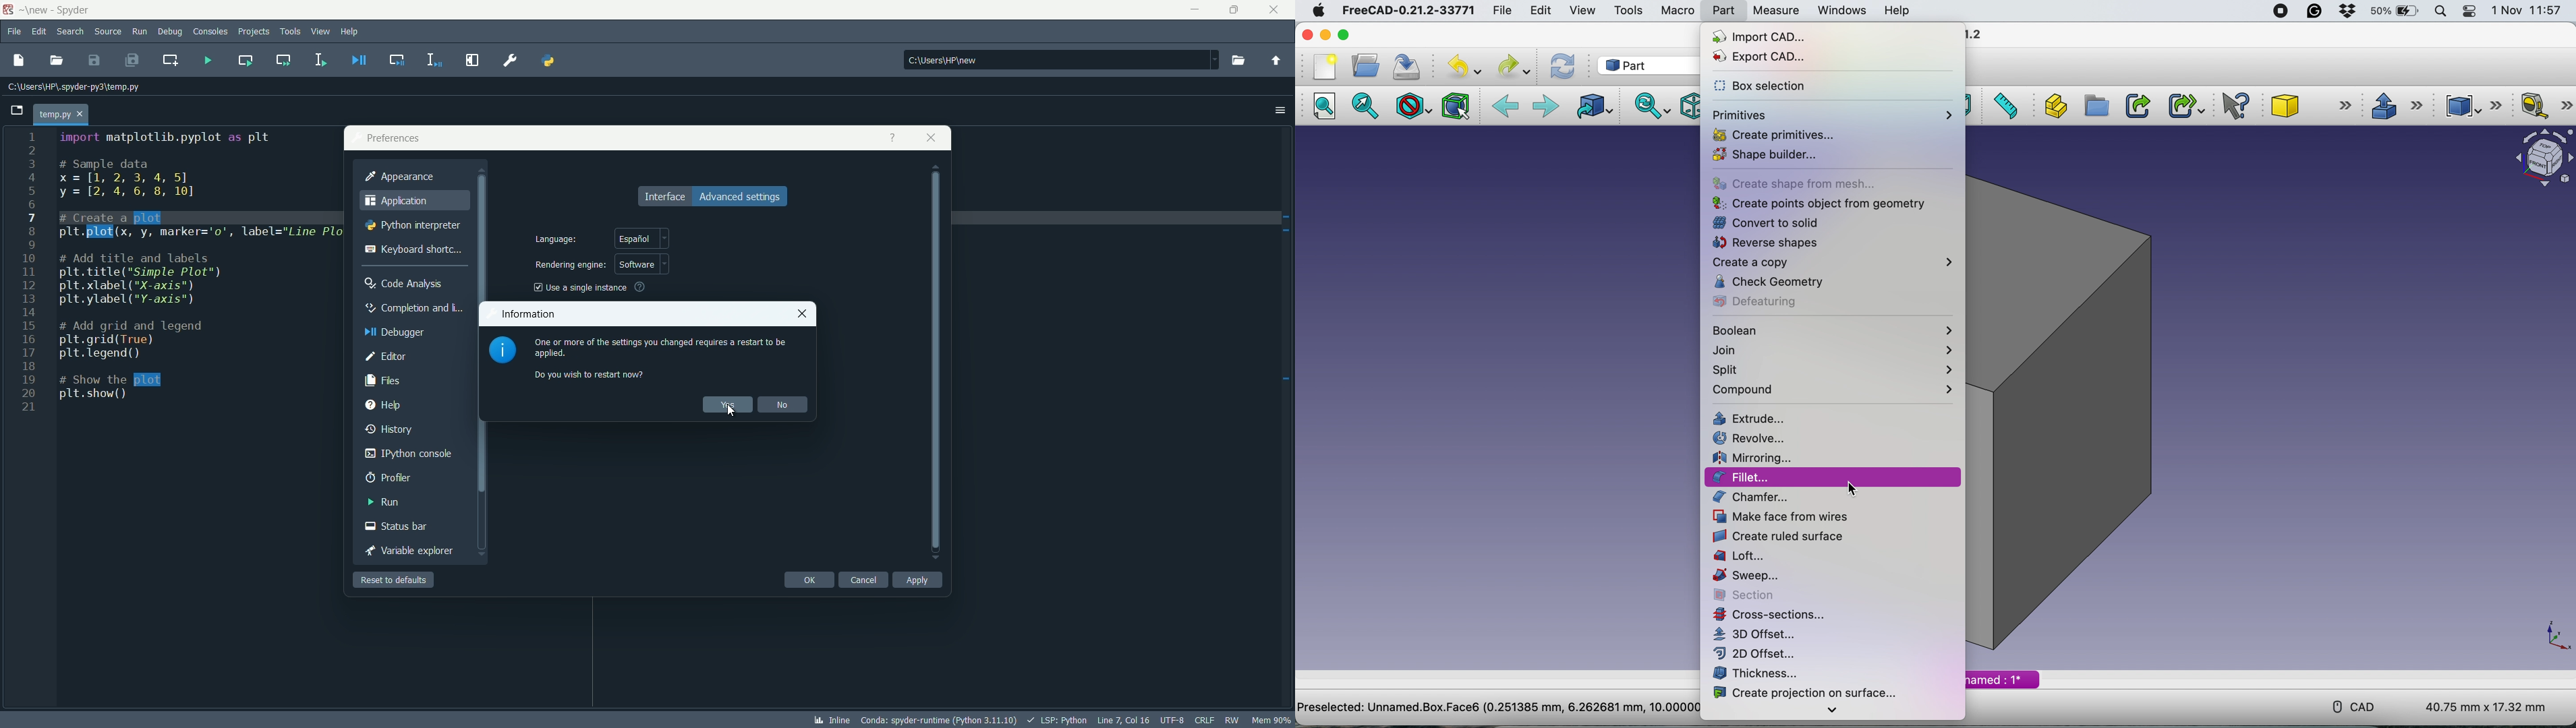 This screenshot has height=728, width=2576. I want to click on close, so click(1308, 35).